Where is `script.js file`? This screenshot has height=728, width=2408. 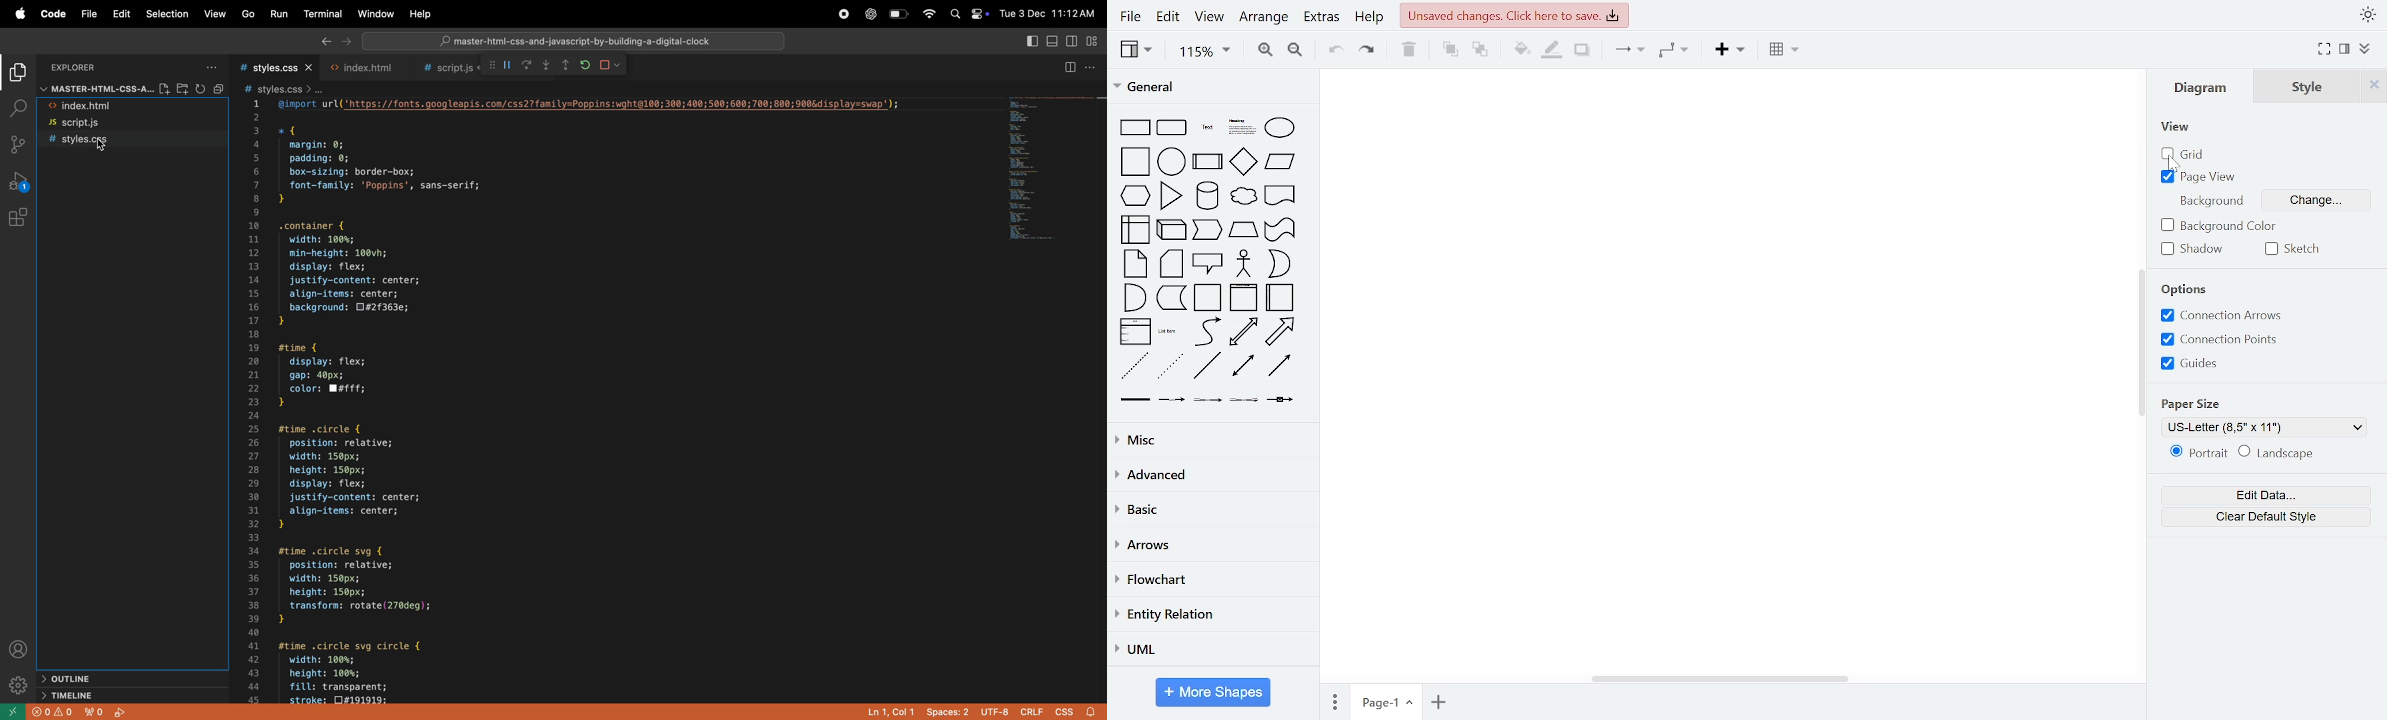
script.js file is located at coordinates (110, 125).